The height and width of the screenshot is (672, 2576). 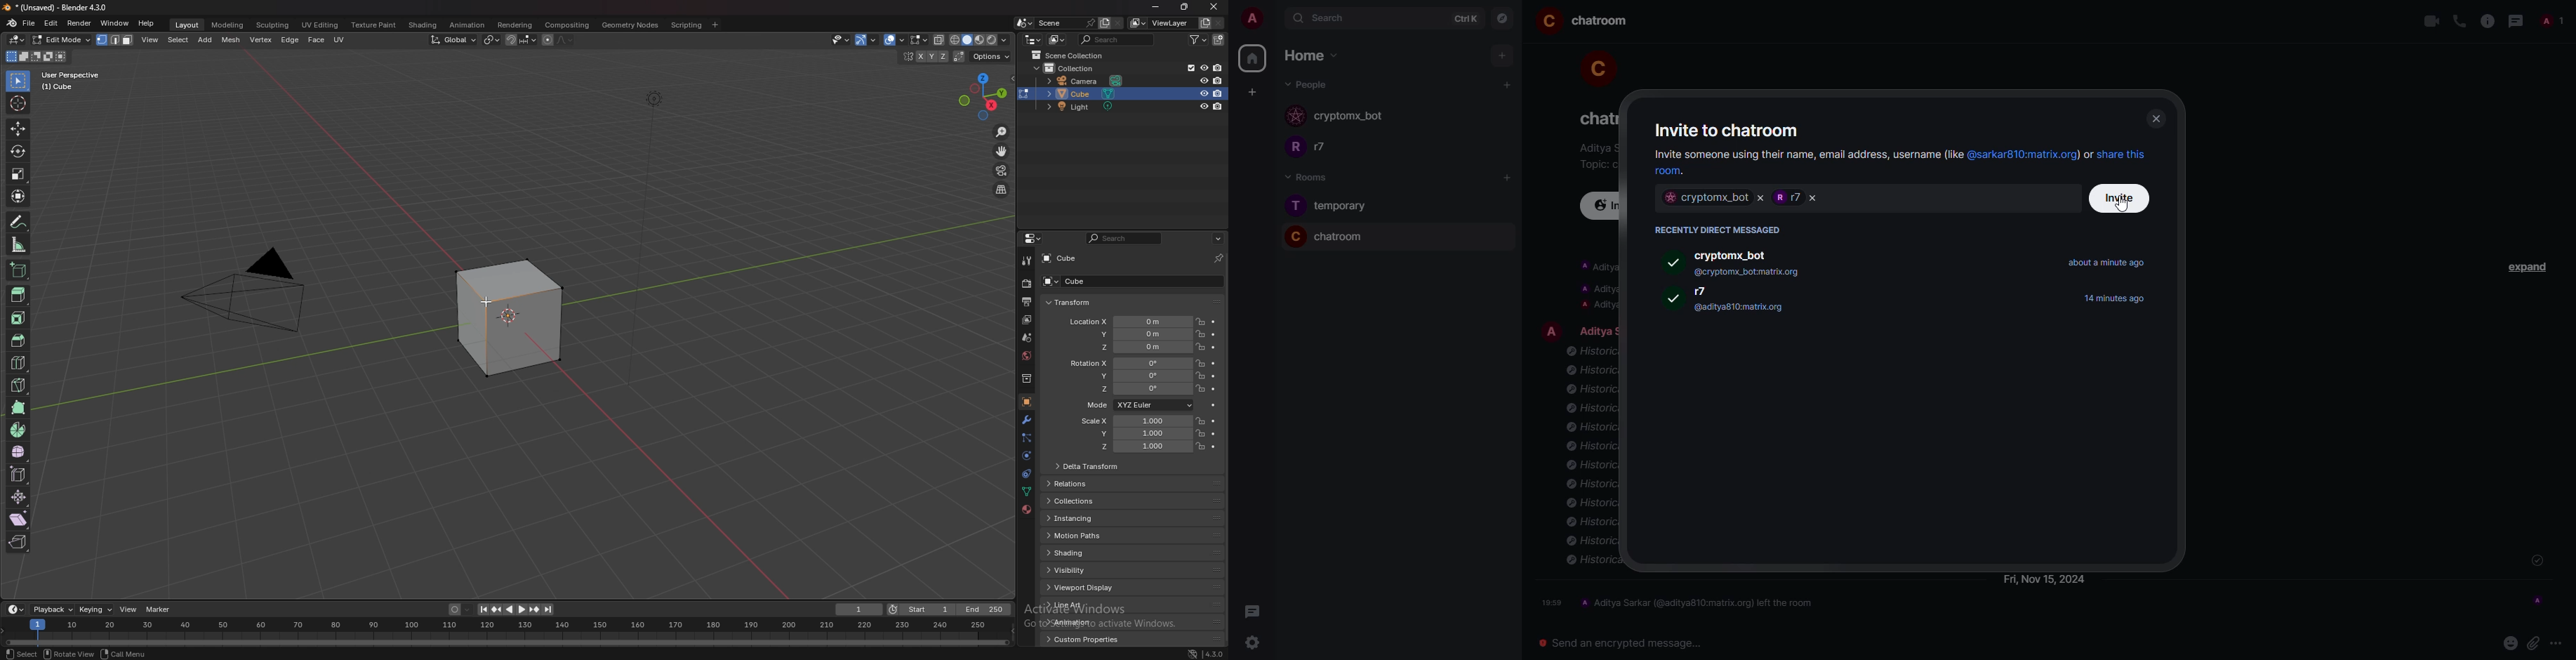 What do you see at coordinates (1204, 67) in the screenshot?
I see `hide in viewport` at bounding box center [1204, 67].